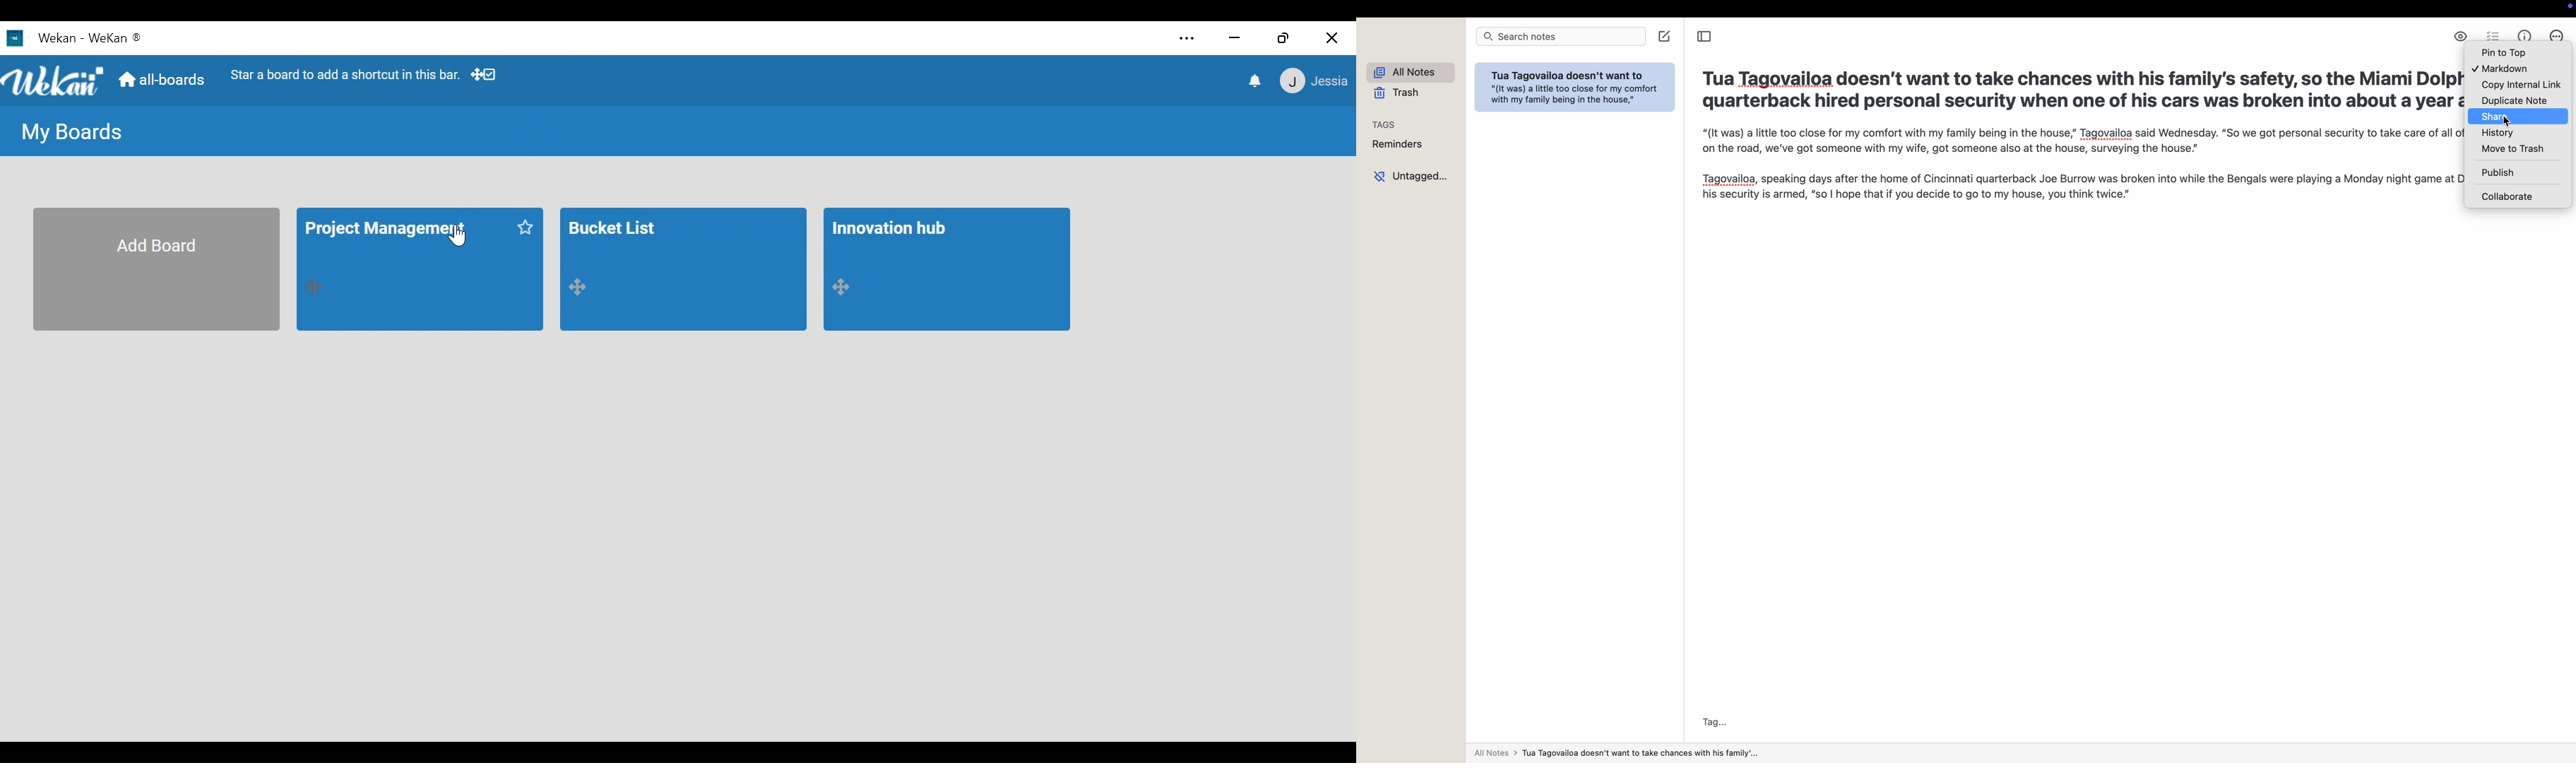 The image size is (2576, 784). I want to click on Member, so click(1312, 82).